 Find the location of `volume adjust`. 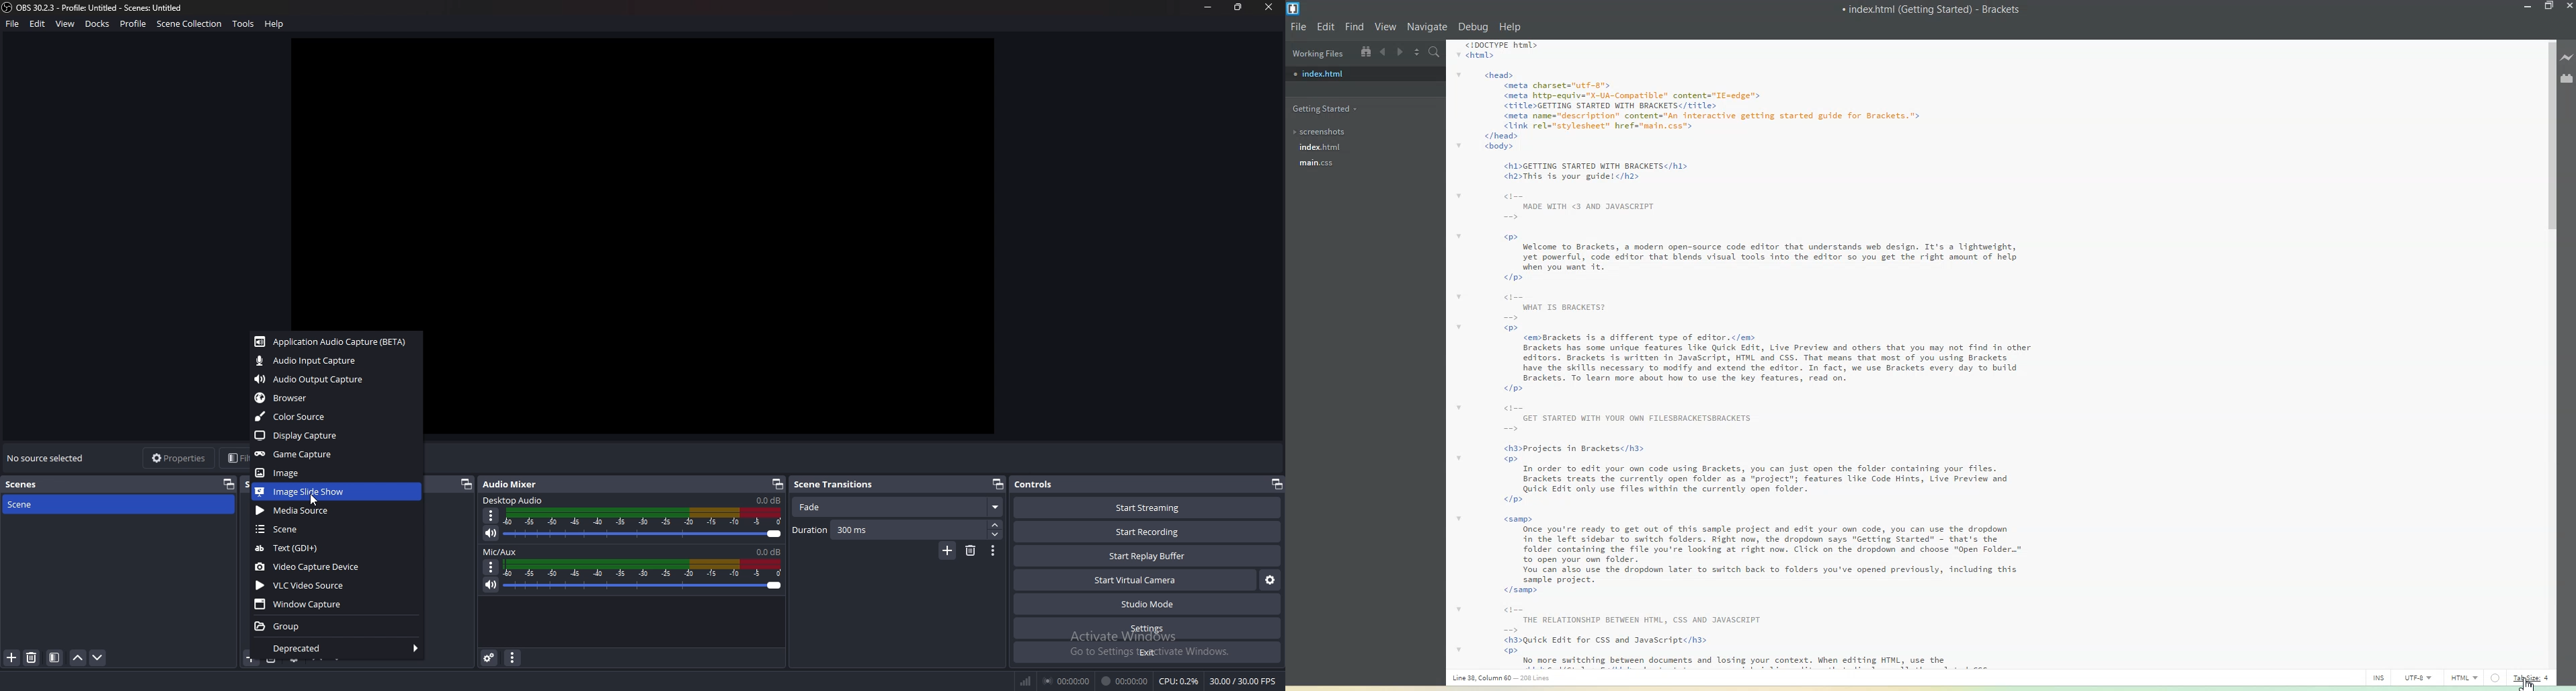

volume adjust is located at coordinates (644, 523).